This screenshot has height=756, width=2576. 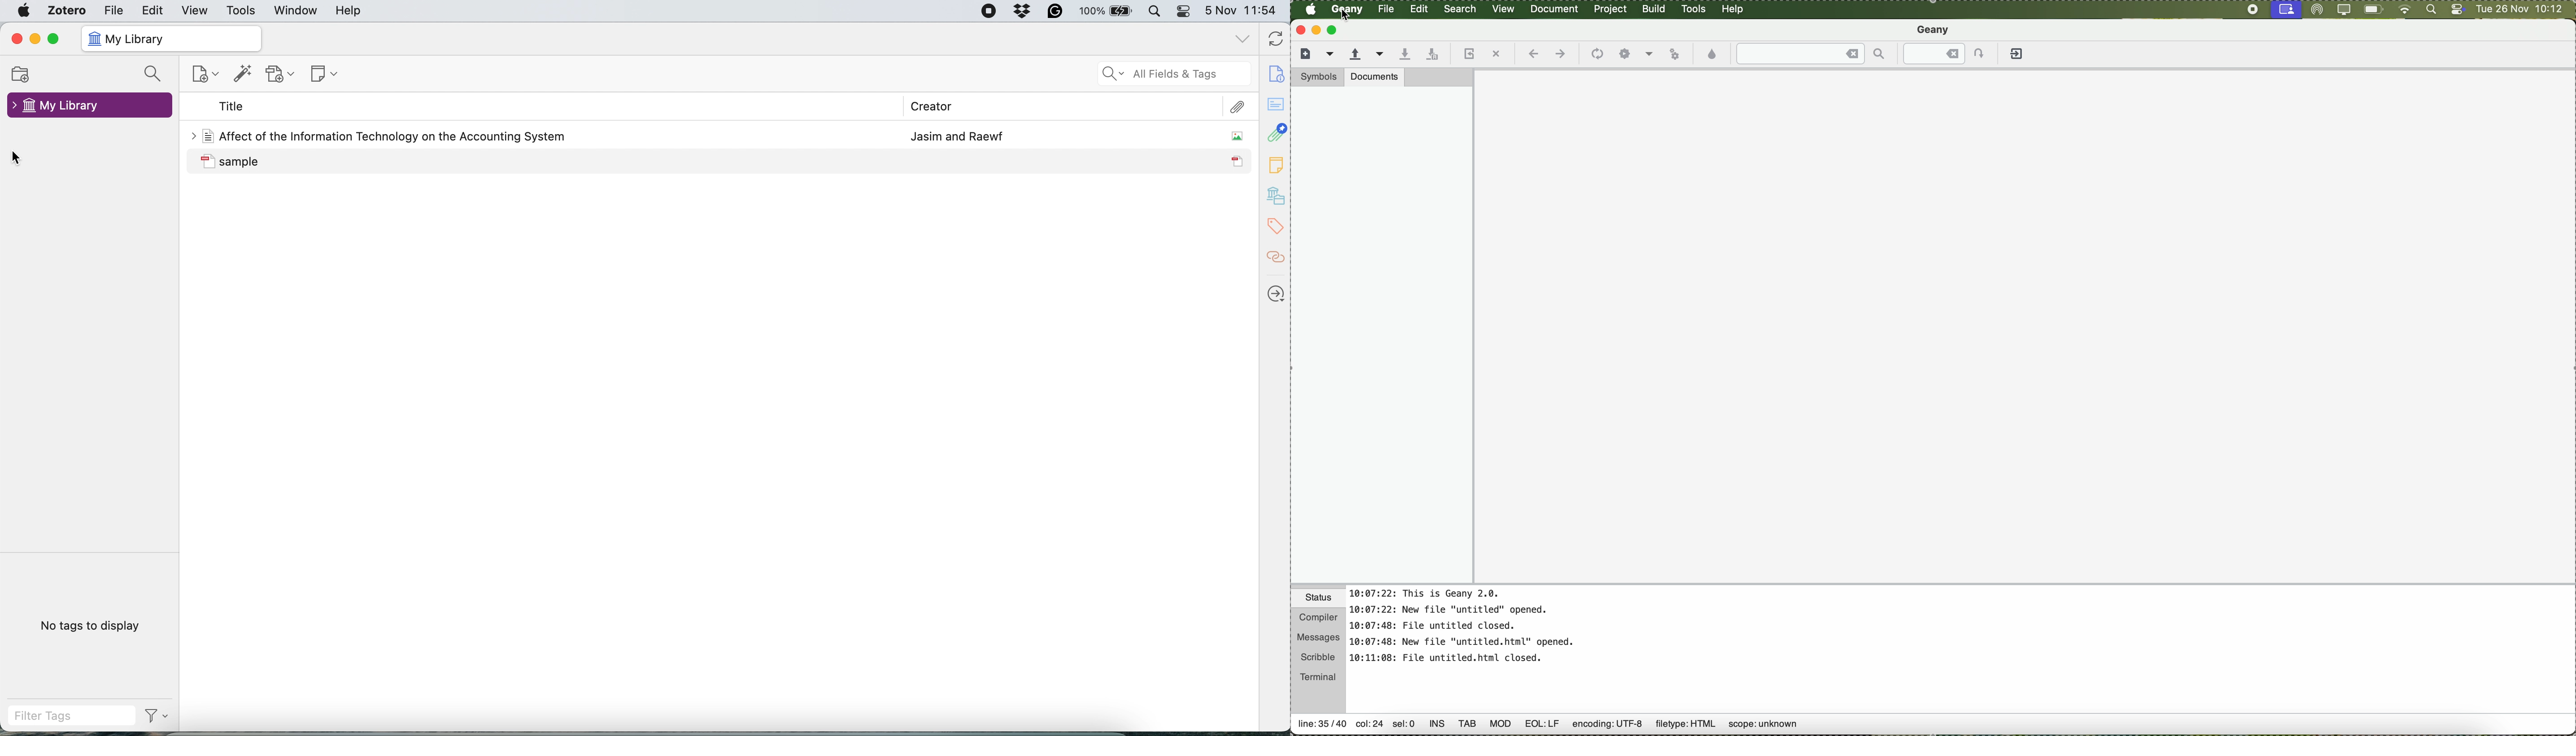 What do you see at coordinates (1274, 104) in the screenshot?
I see `abstract` at bounding box center [1274, 104].